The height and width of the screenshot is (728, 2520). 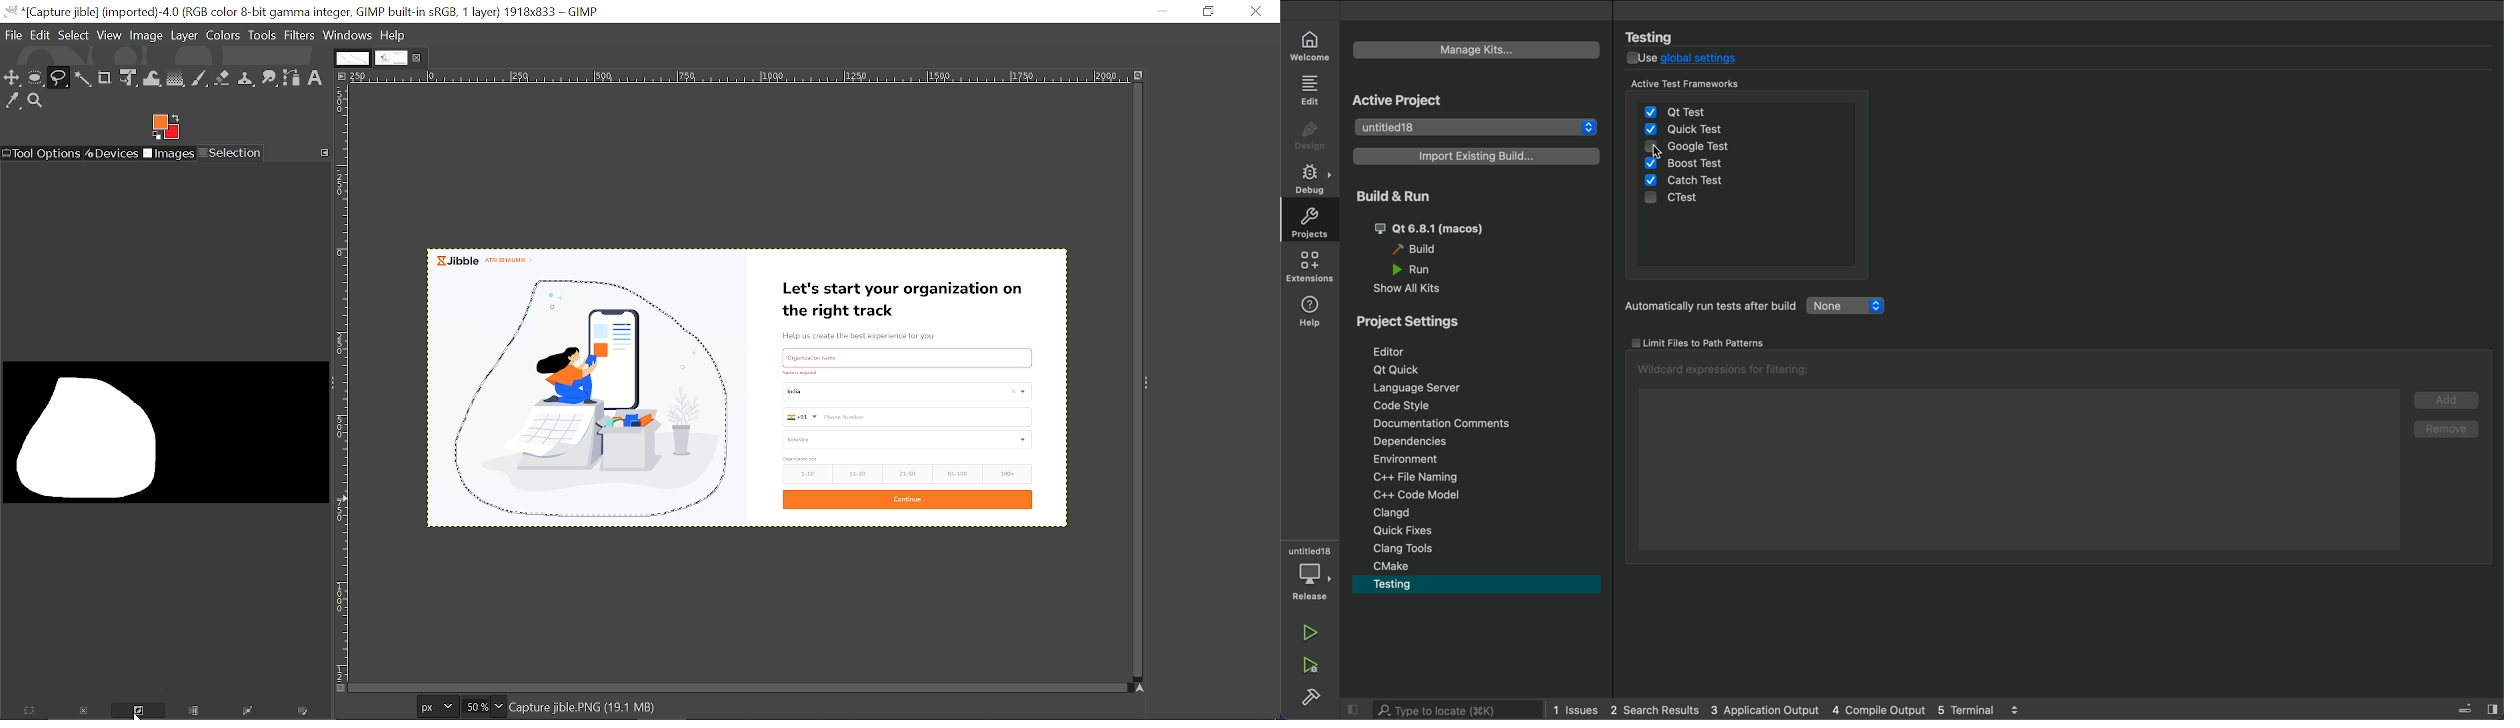 I want to click on google tests, so click(x=1697, y=145).